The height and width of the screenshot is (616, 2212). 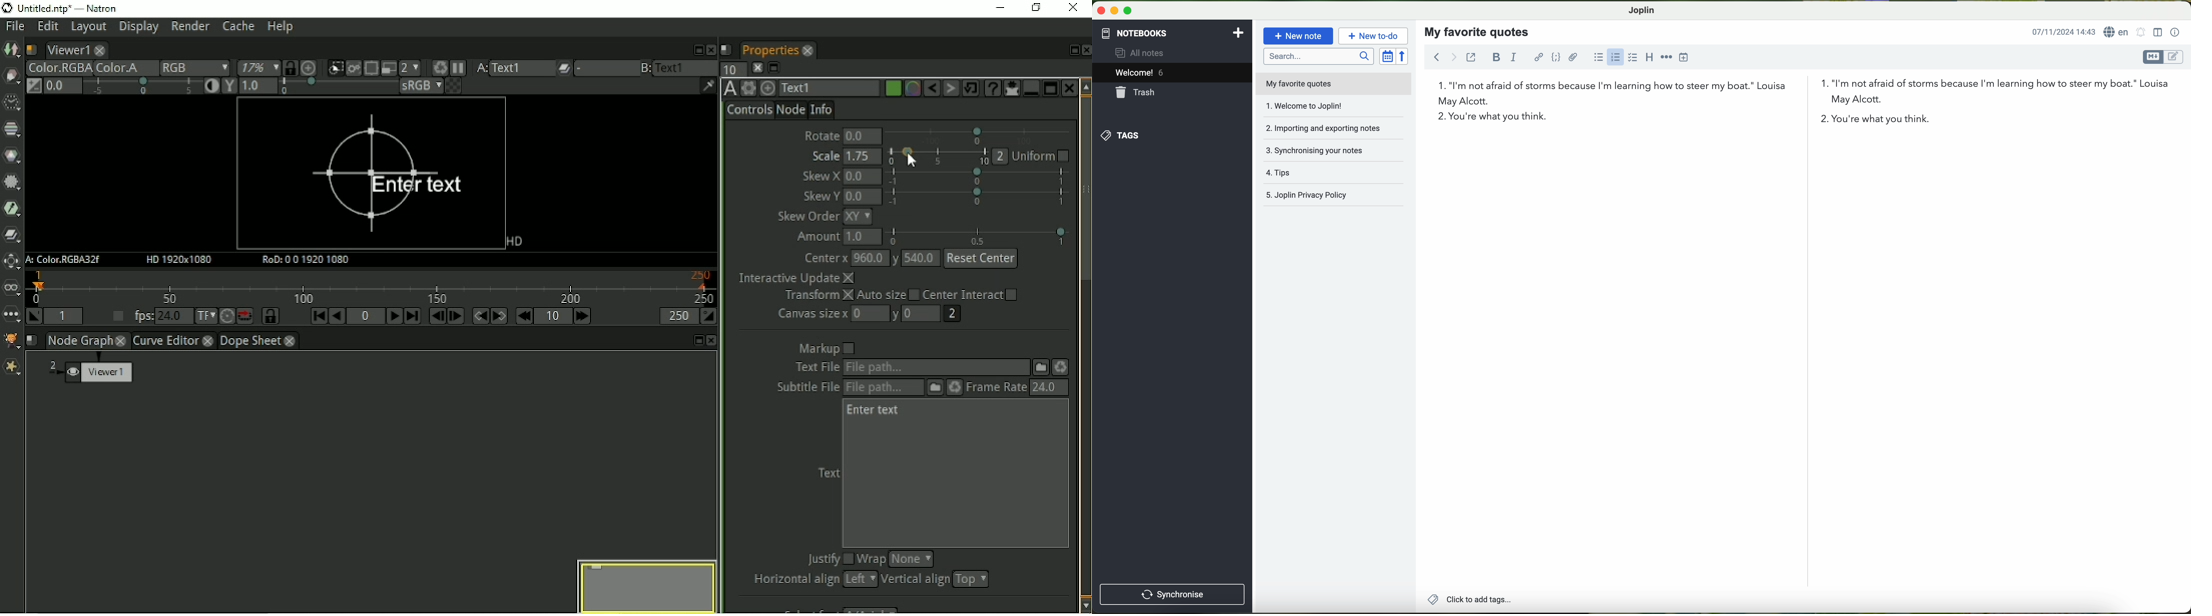 I want to click on code, so click(x=1557, y=58).